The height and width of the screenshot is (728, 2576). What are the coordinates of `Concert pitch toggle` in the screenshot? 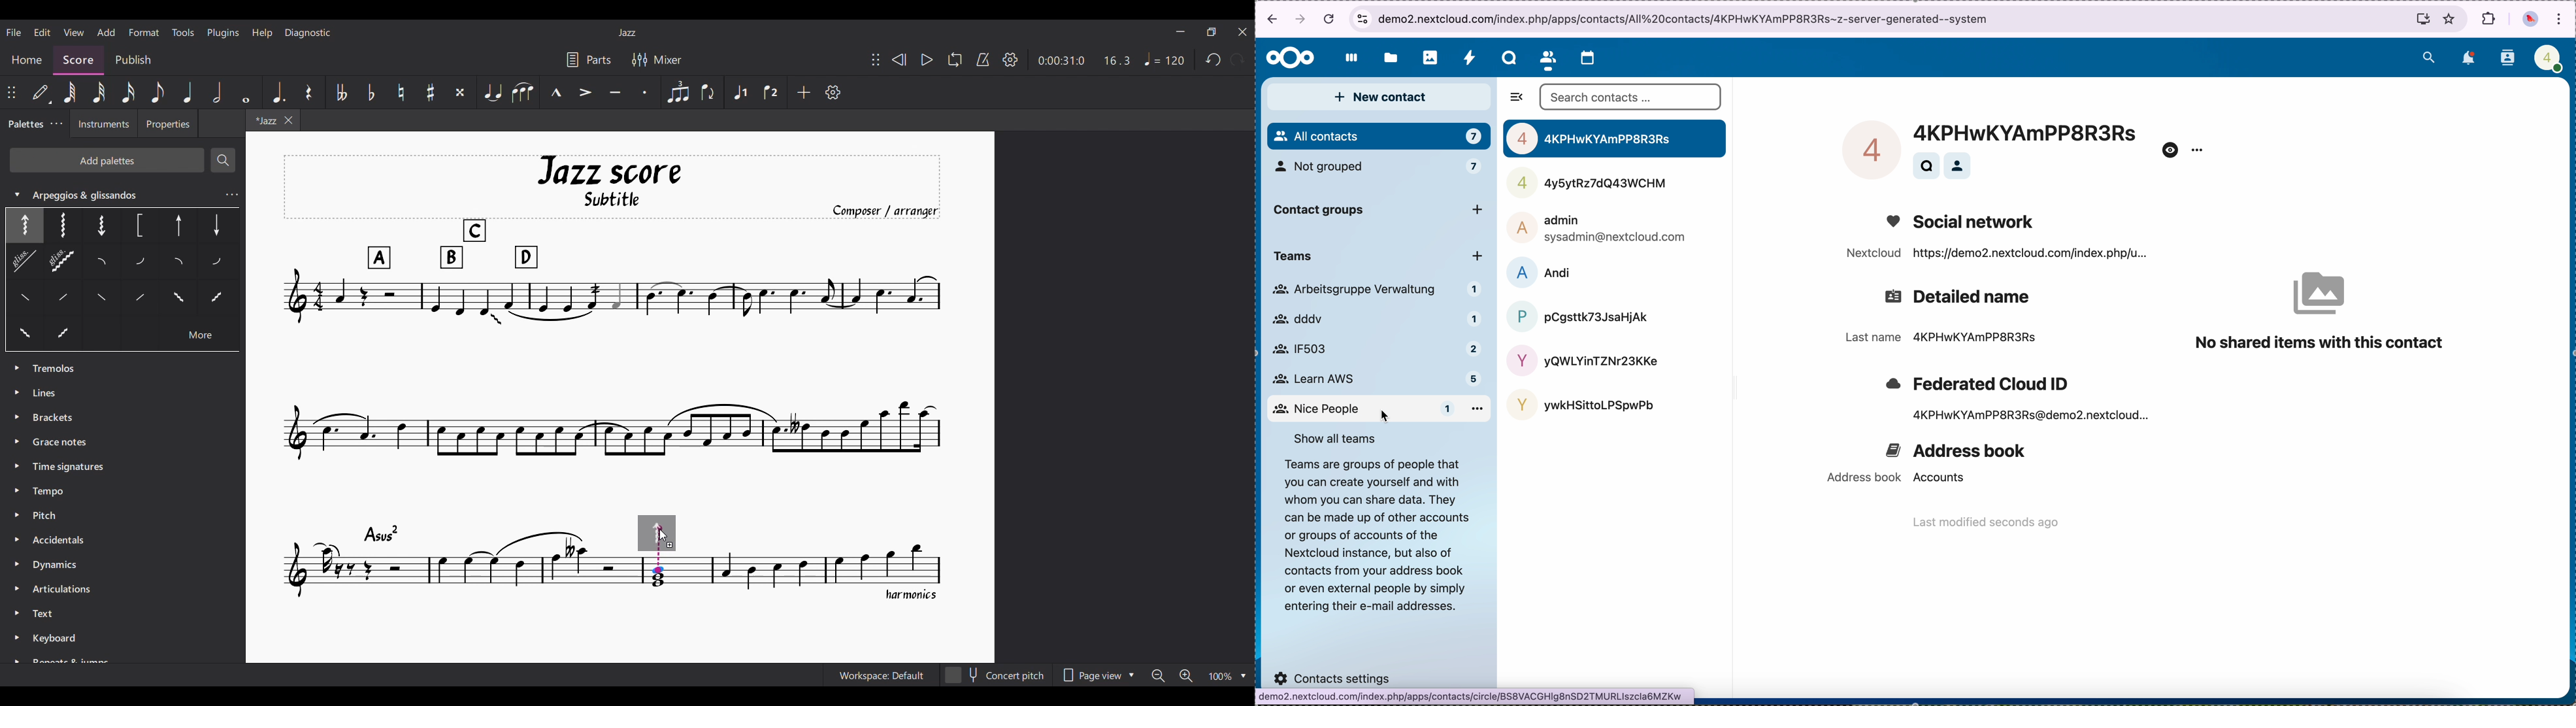 It's located at (996, 675).